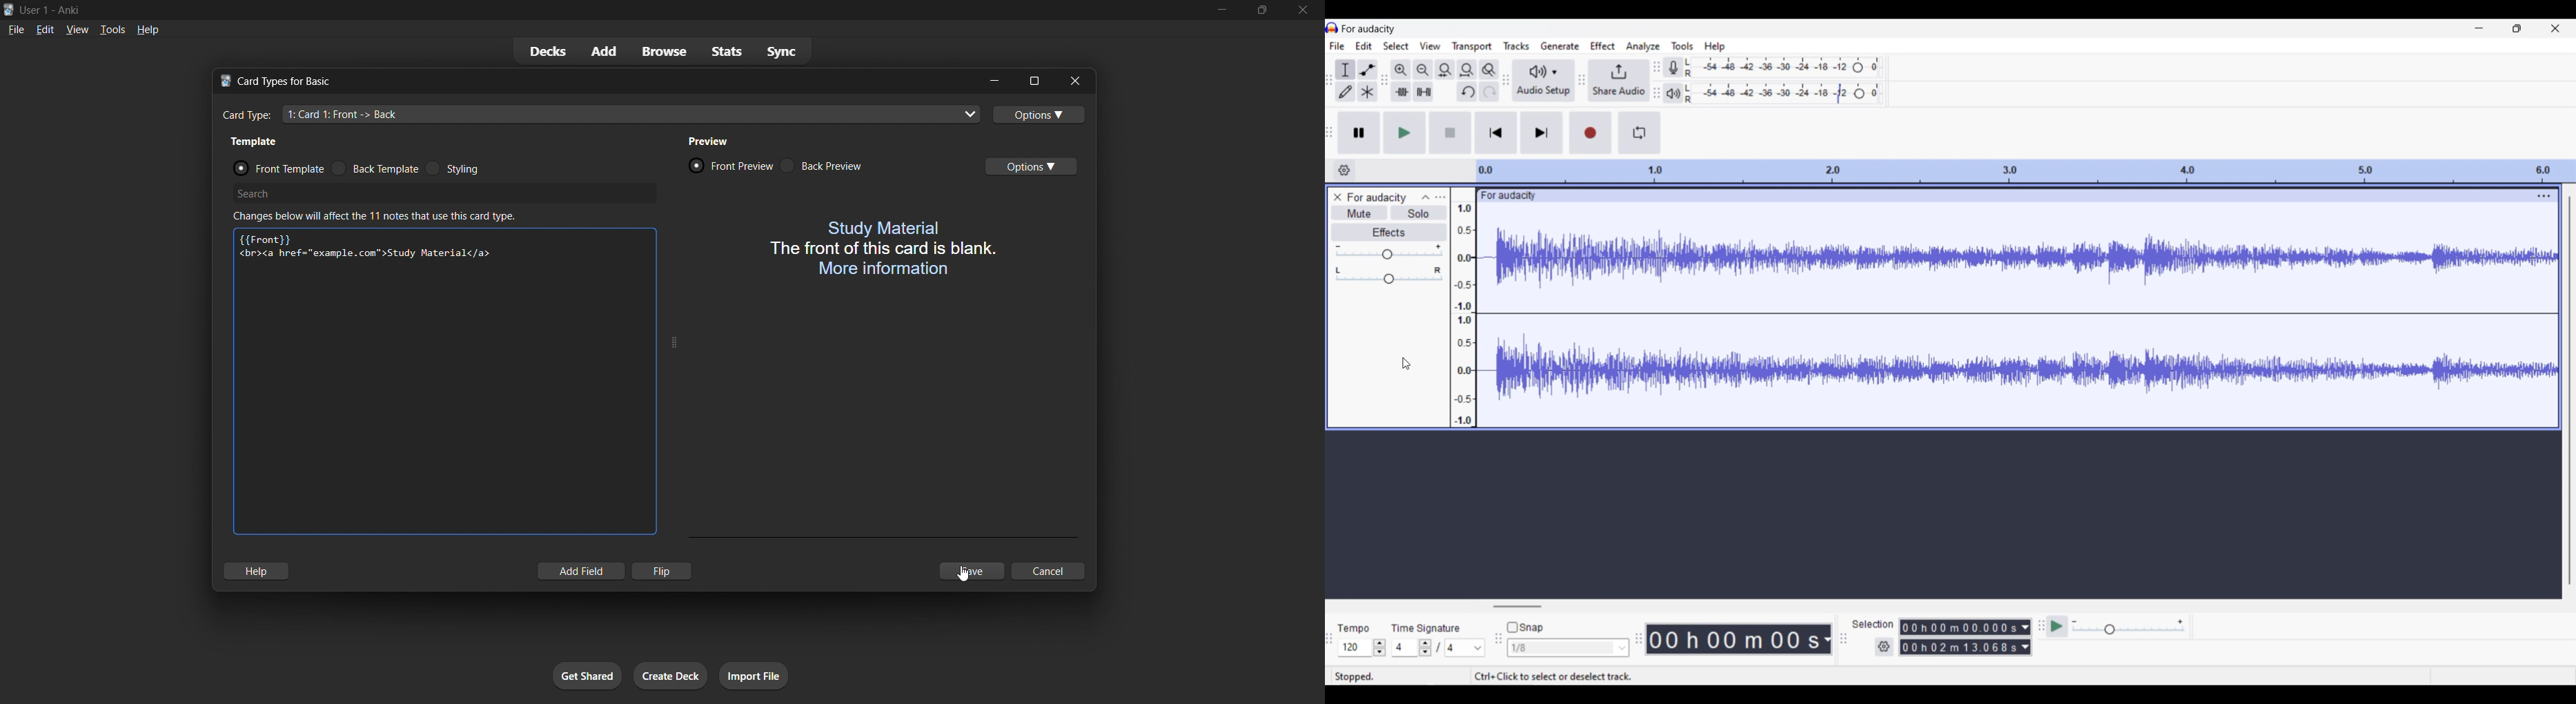 The image size is (2576, 728). I want to click on Mute, so click(1359, 213).